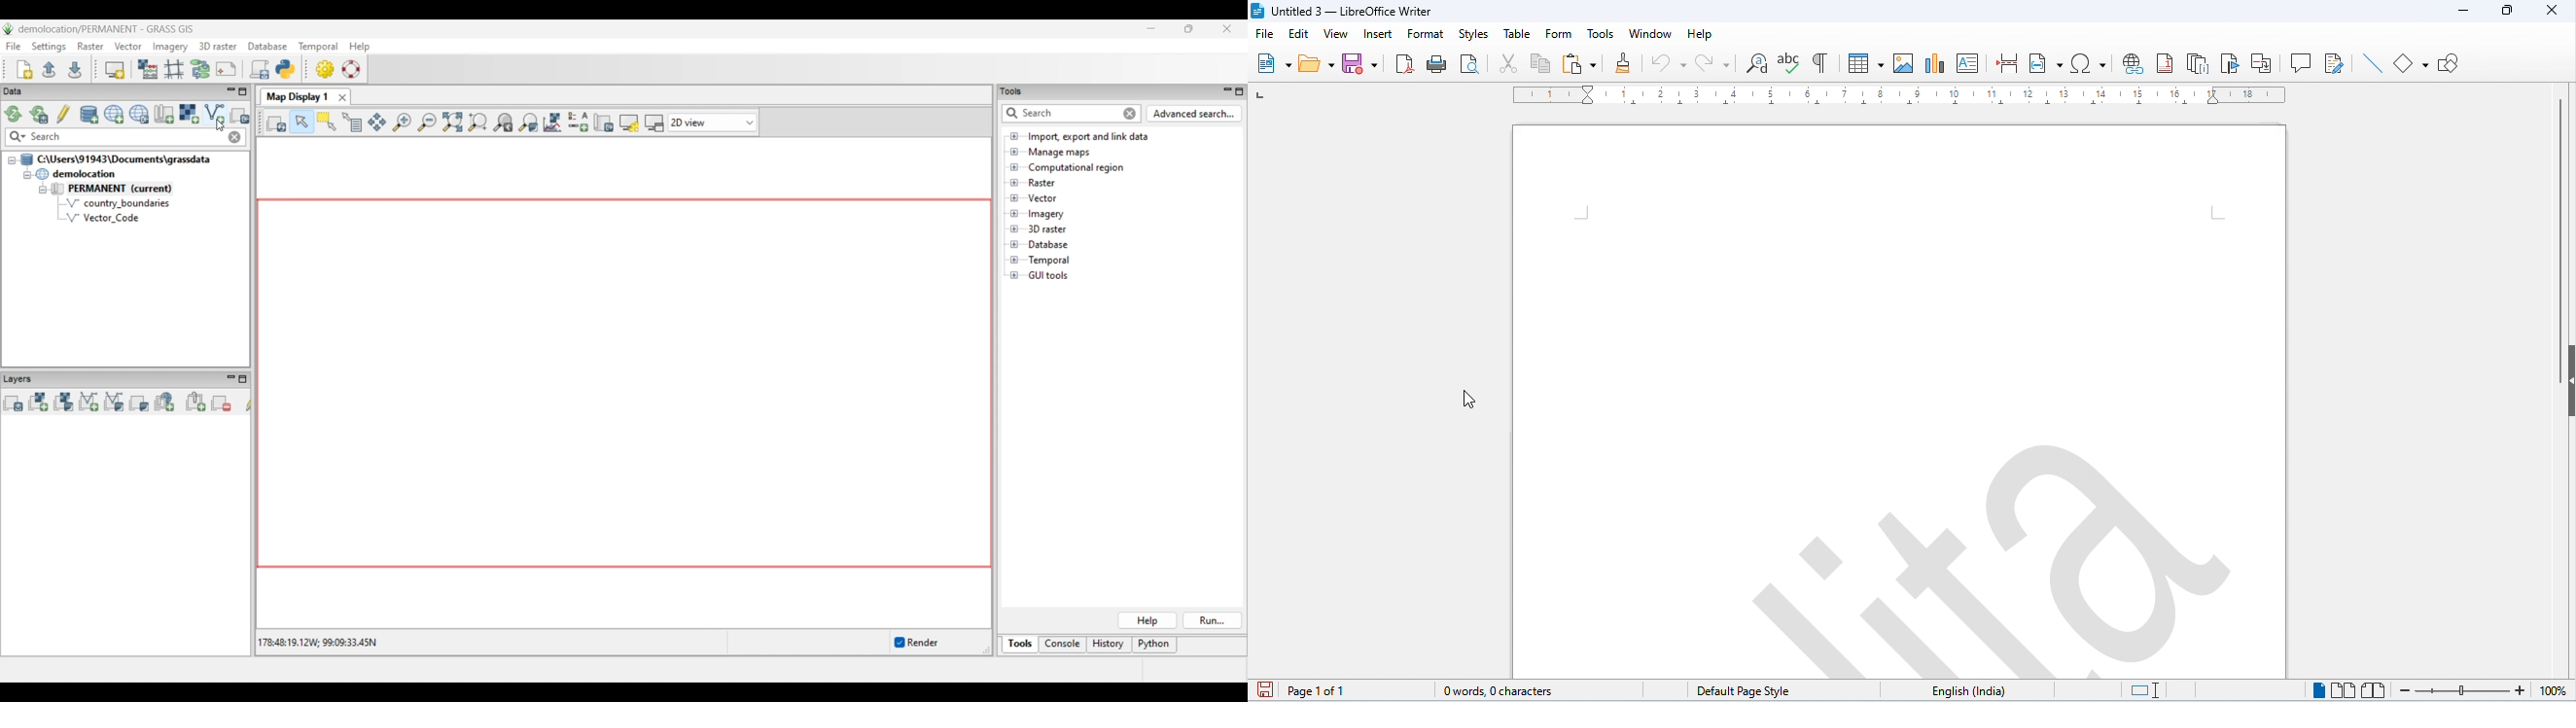  What do you see at coordinates (2502, 11) in the screenshot?
I see `maximize` at bounding box center [2502, 11].